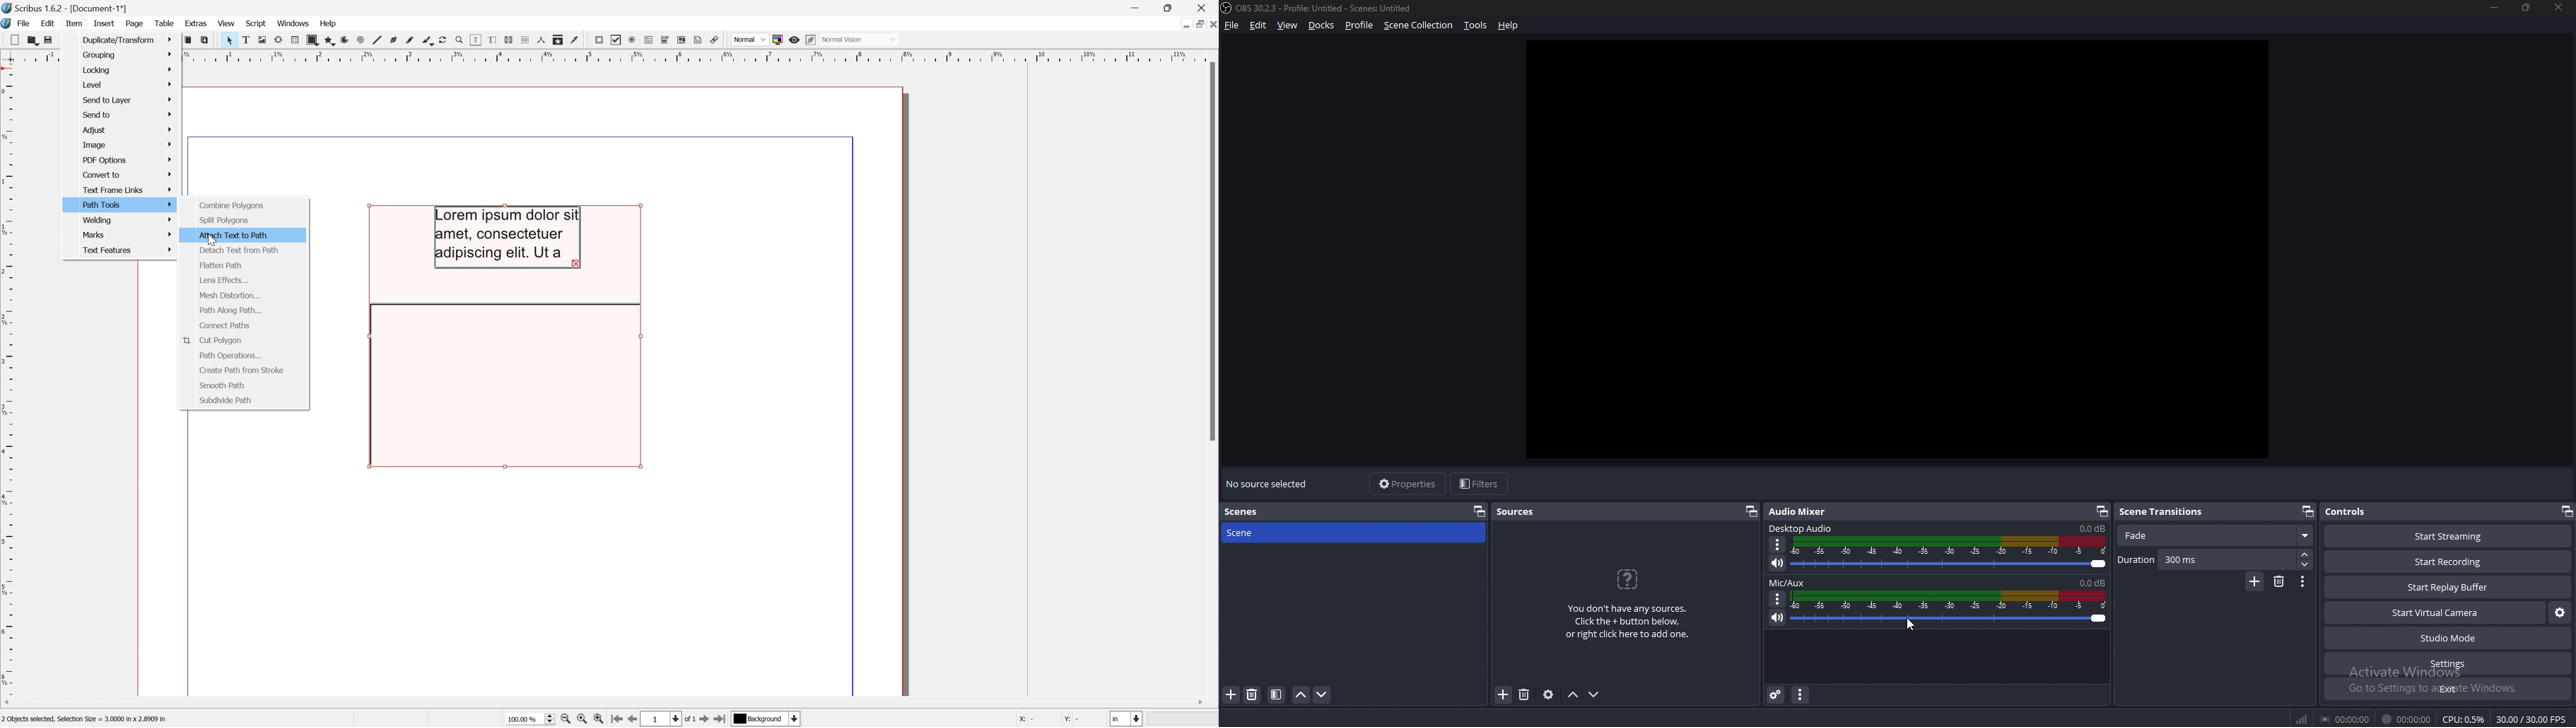 This screenshot has width=2576, height=728. I want to click on Link text frames, so click(508, 39).